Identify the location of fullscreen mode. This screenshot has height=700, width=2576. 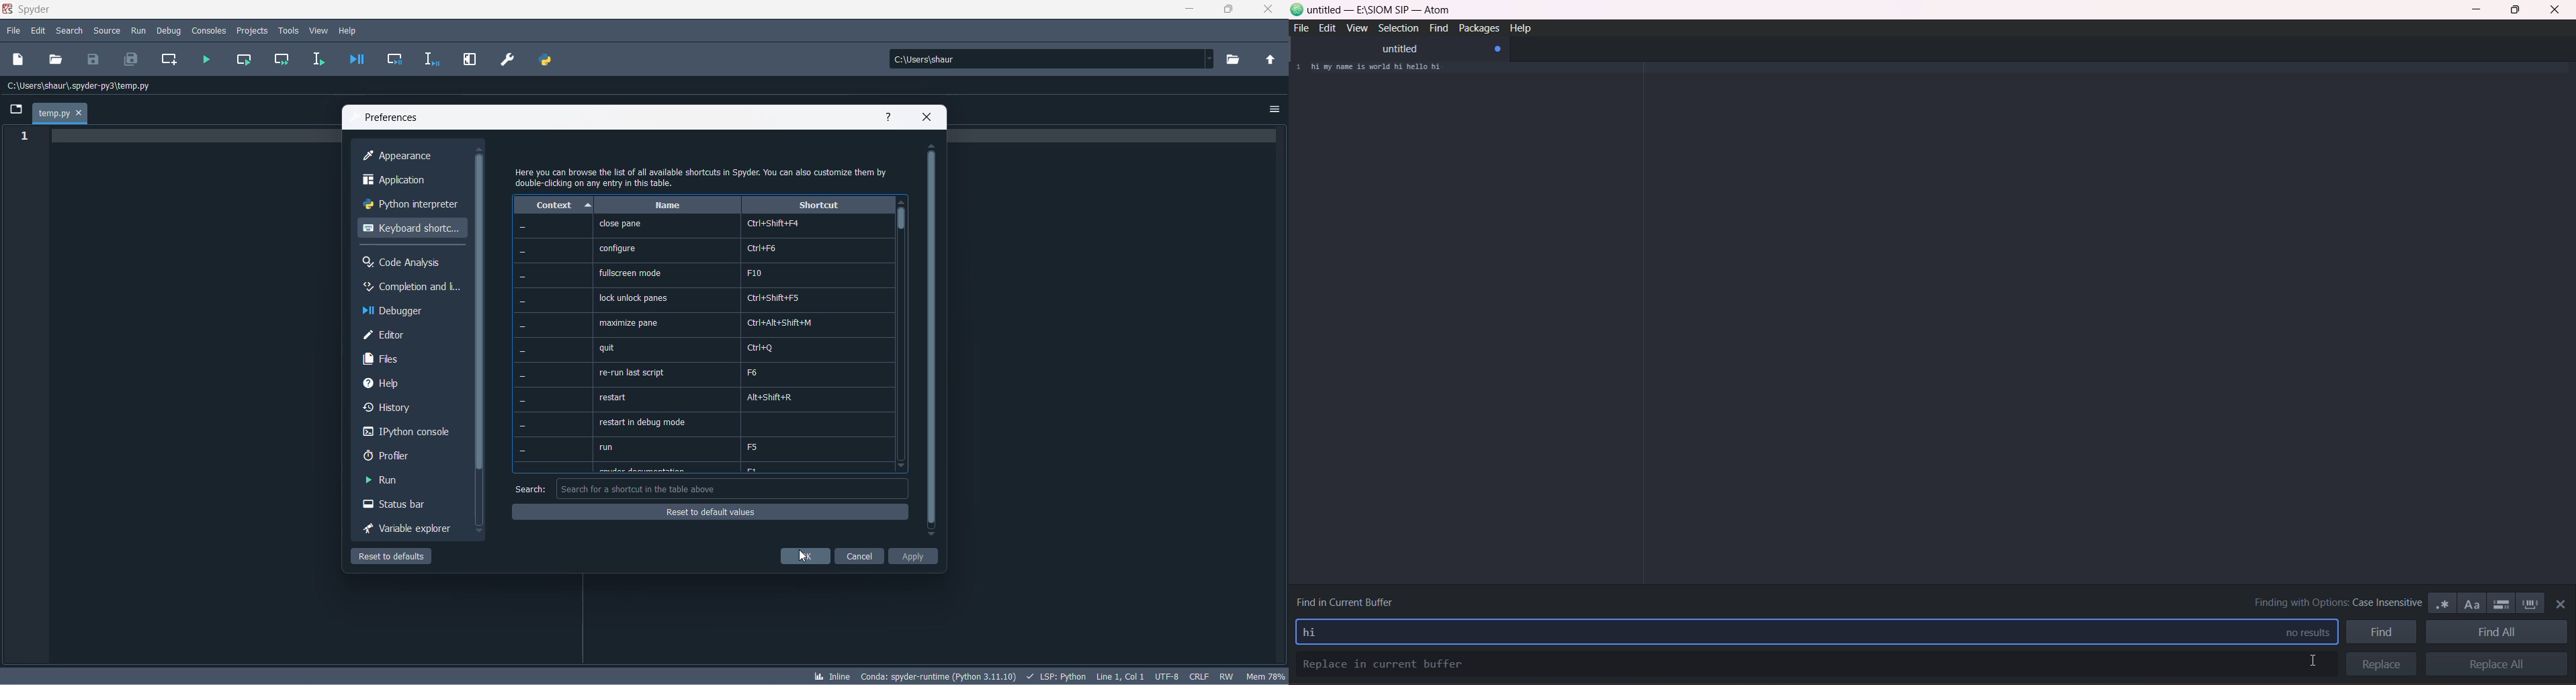
(631, 273).